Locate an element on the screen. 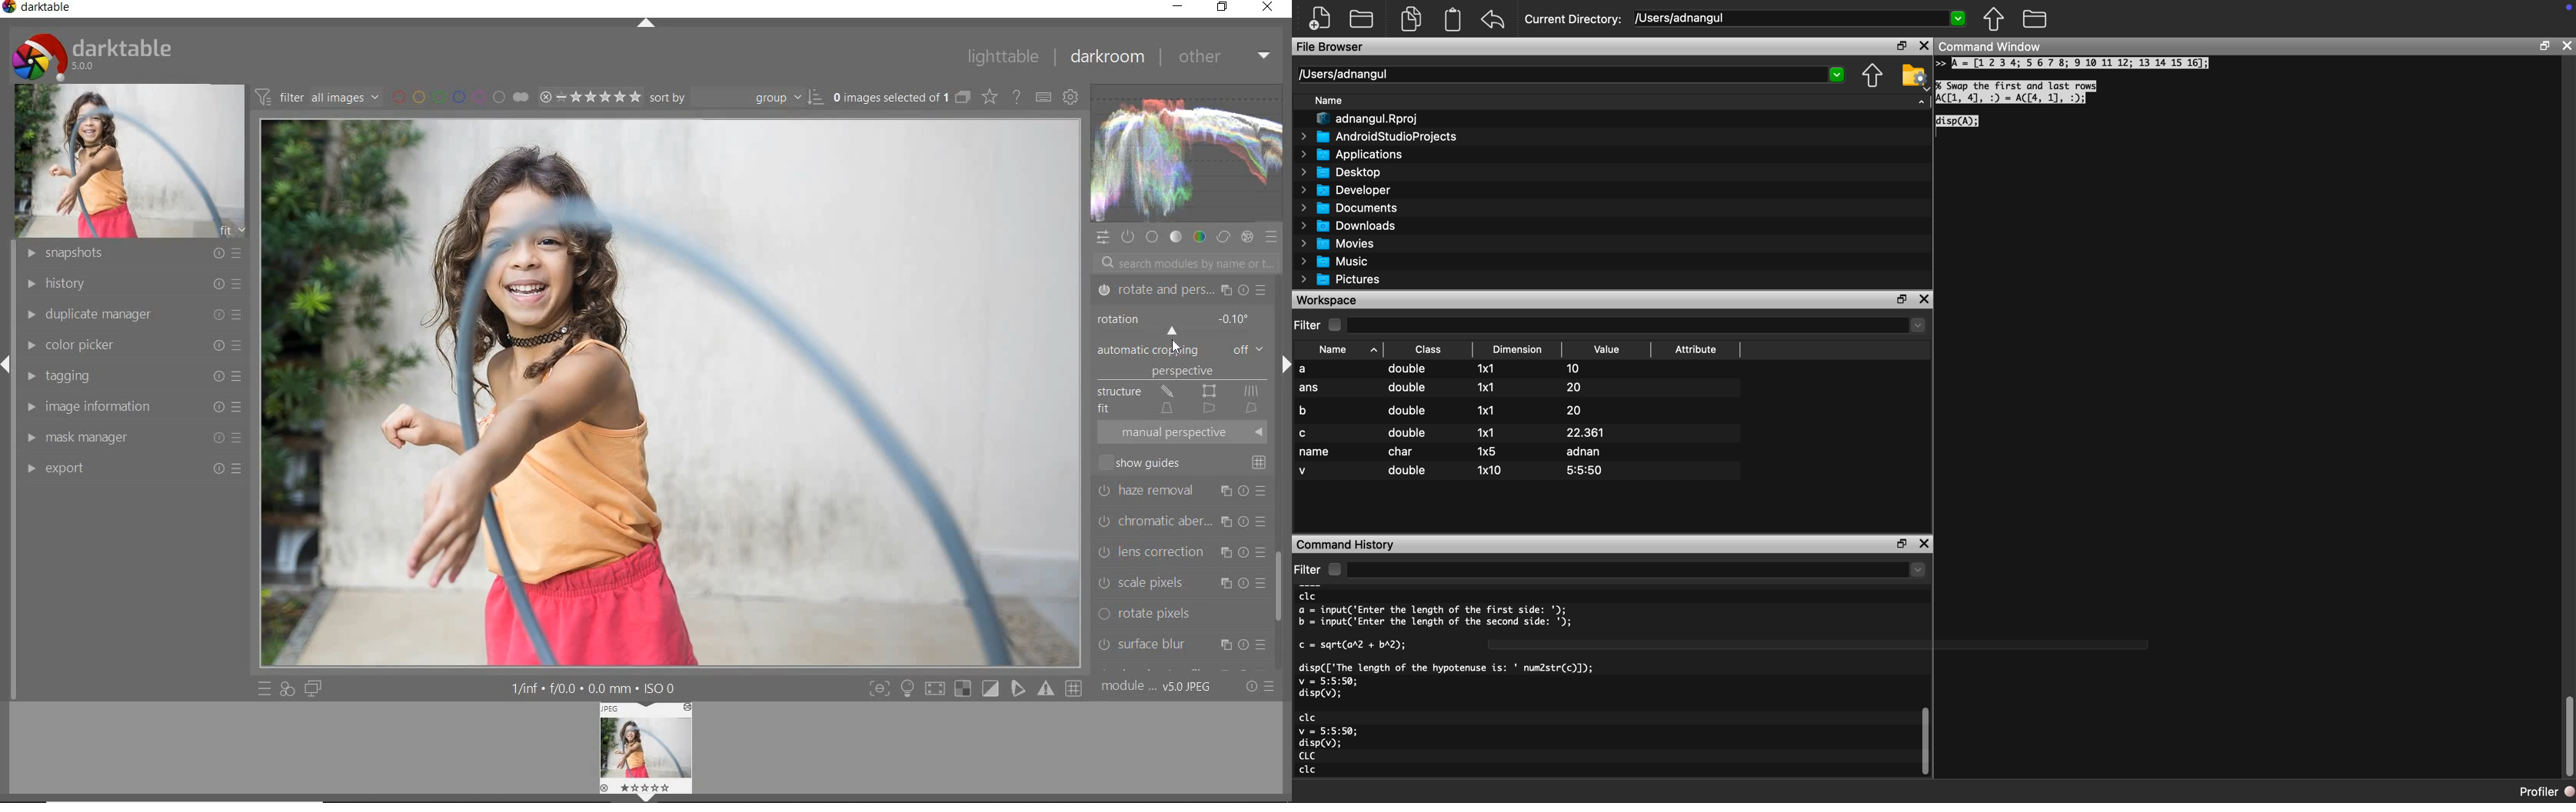  ROTATION is located at coordinates (1178, 324).